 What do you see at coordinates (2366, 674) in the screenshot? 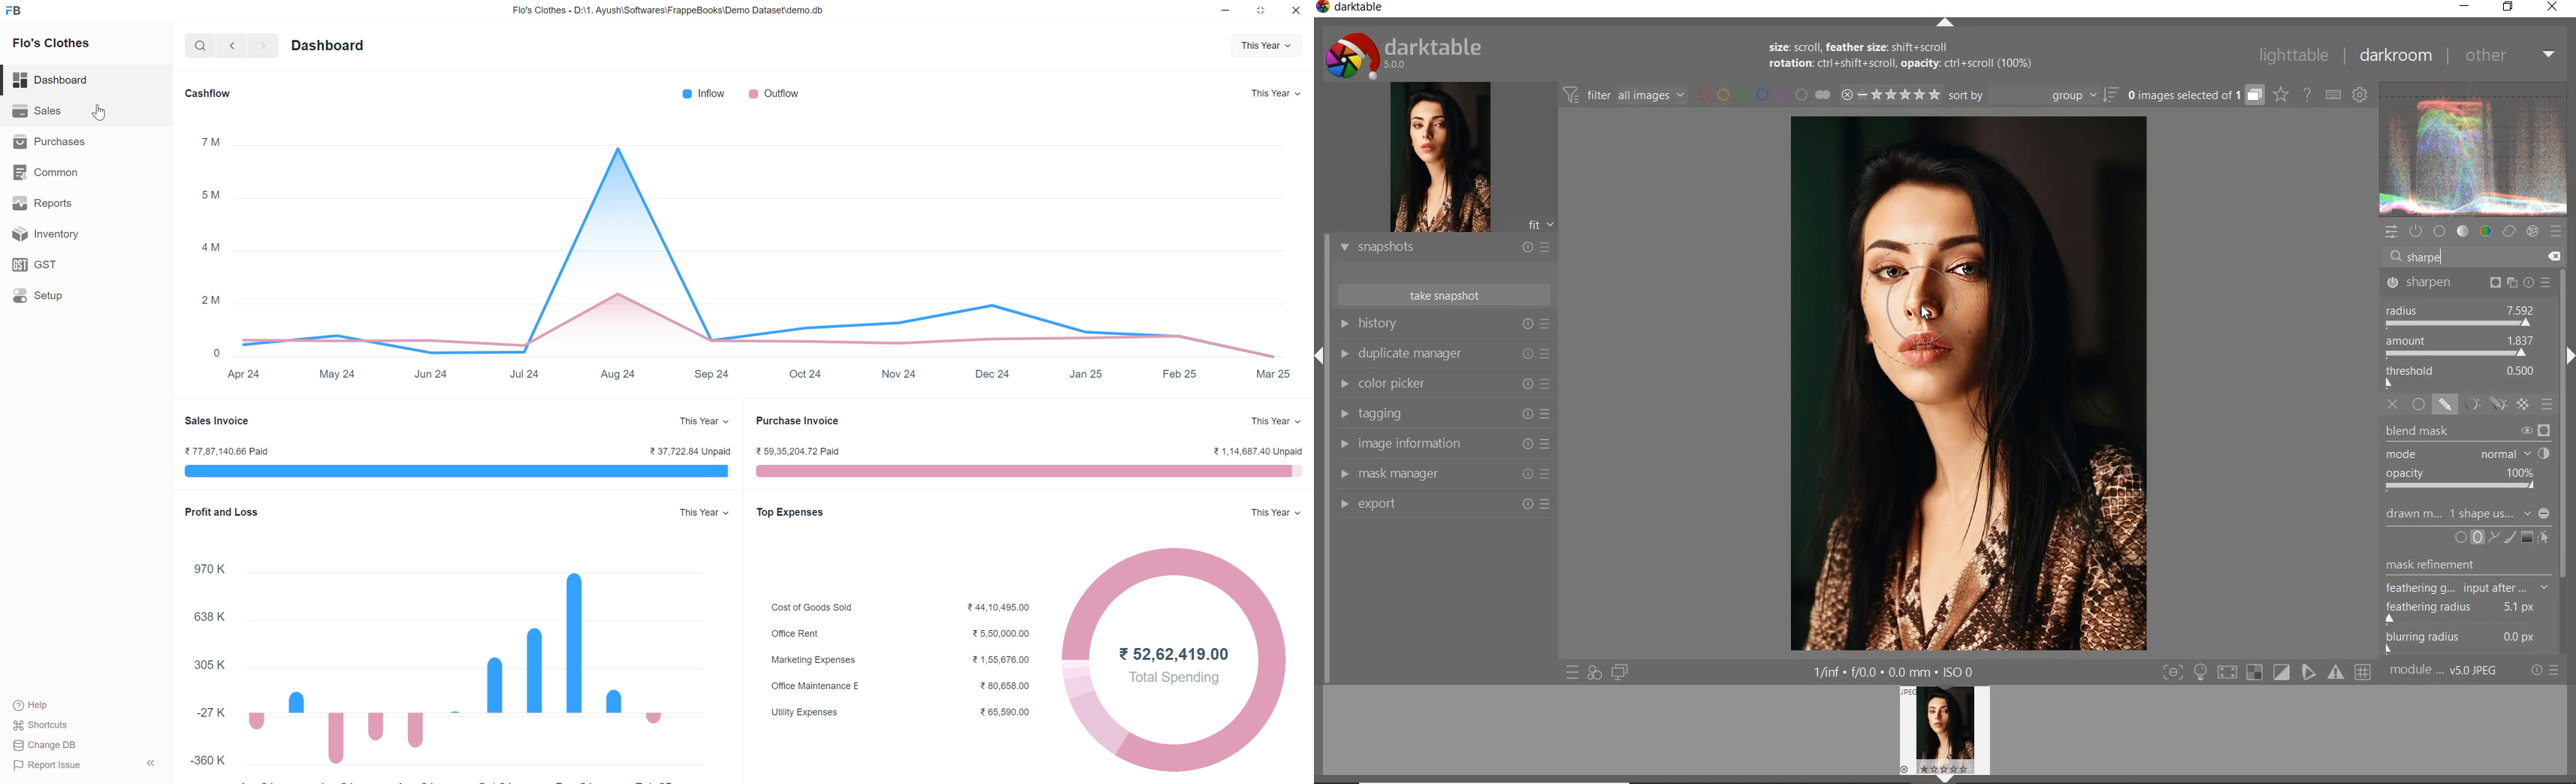
I see `sign ` at bounding box center [2366, 674].